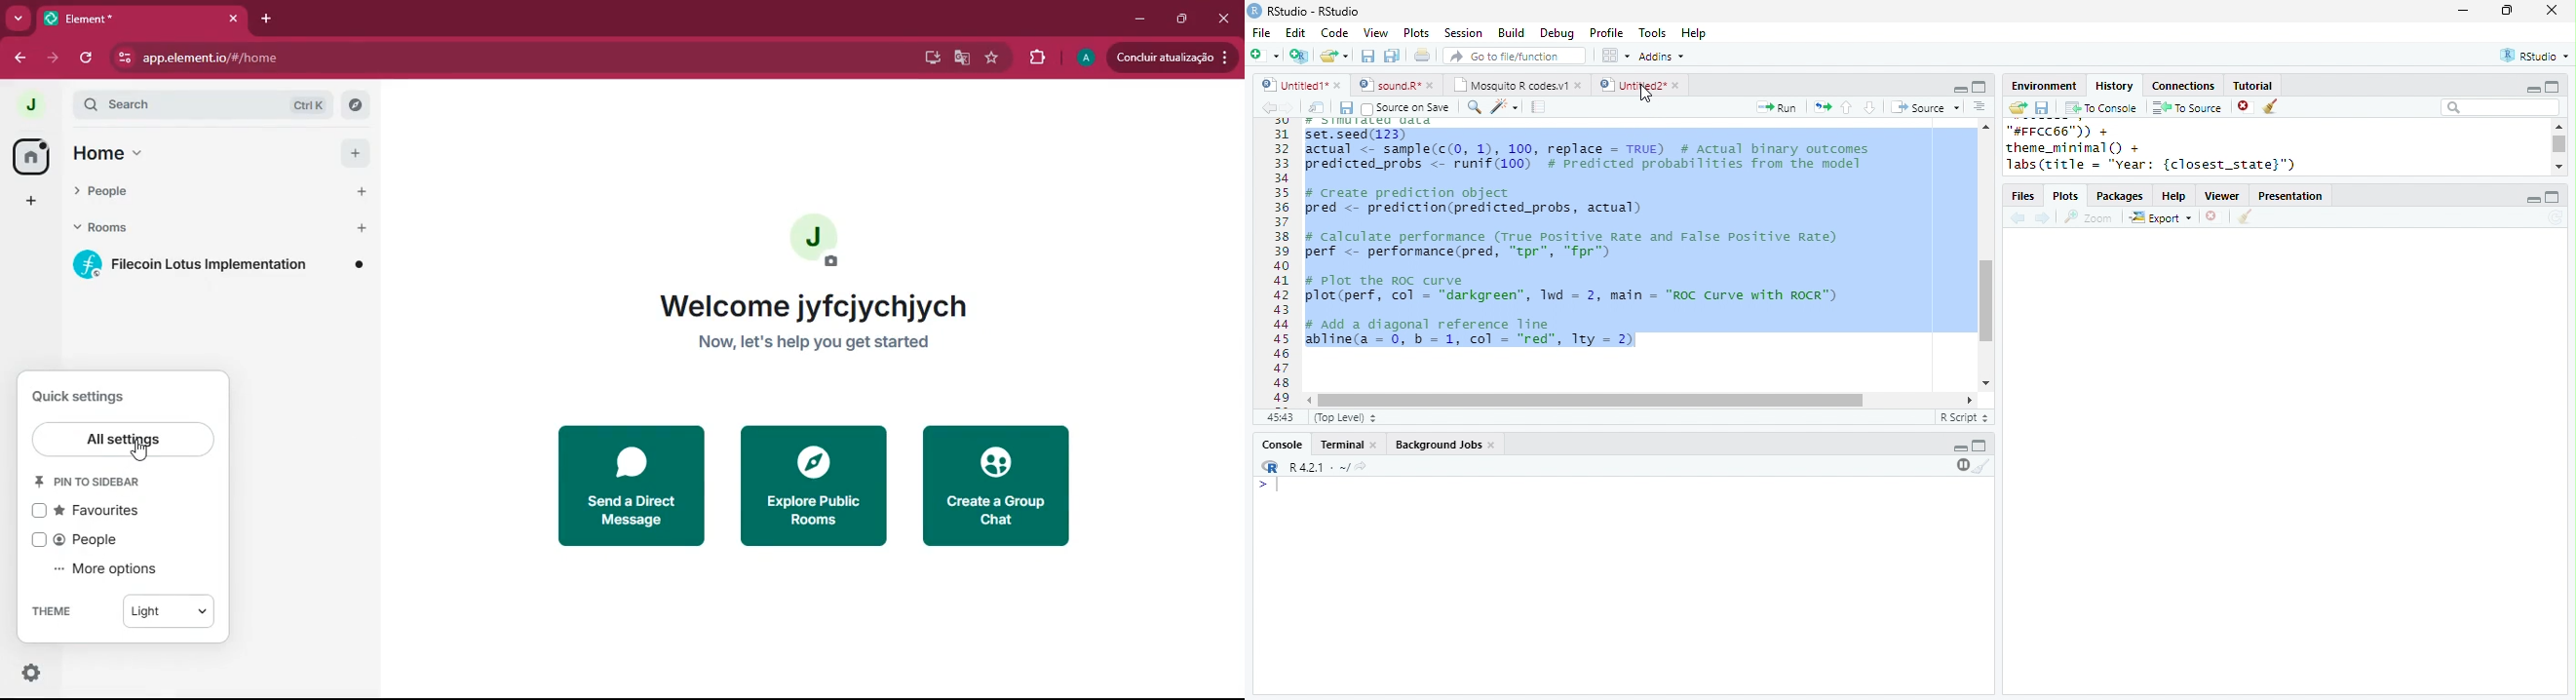 This screenshot has height=700, width=2576. I want to click on close, so click(1375, 446).